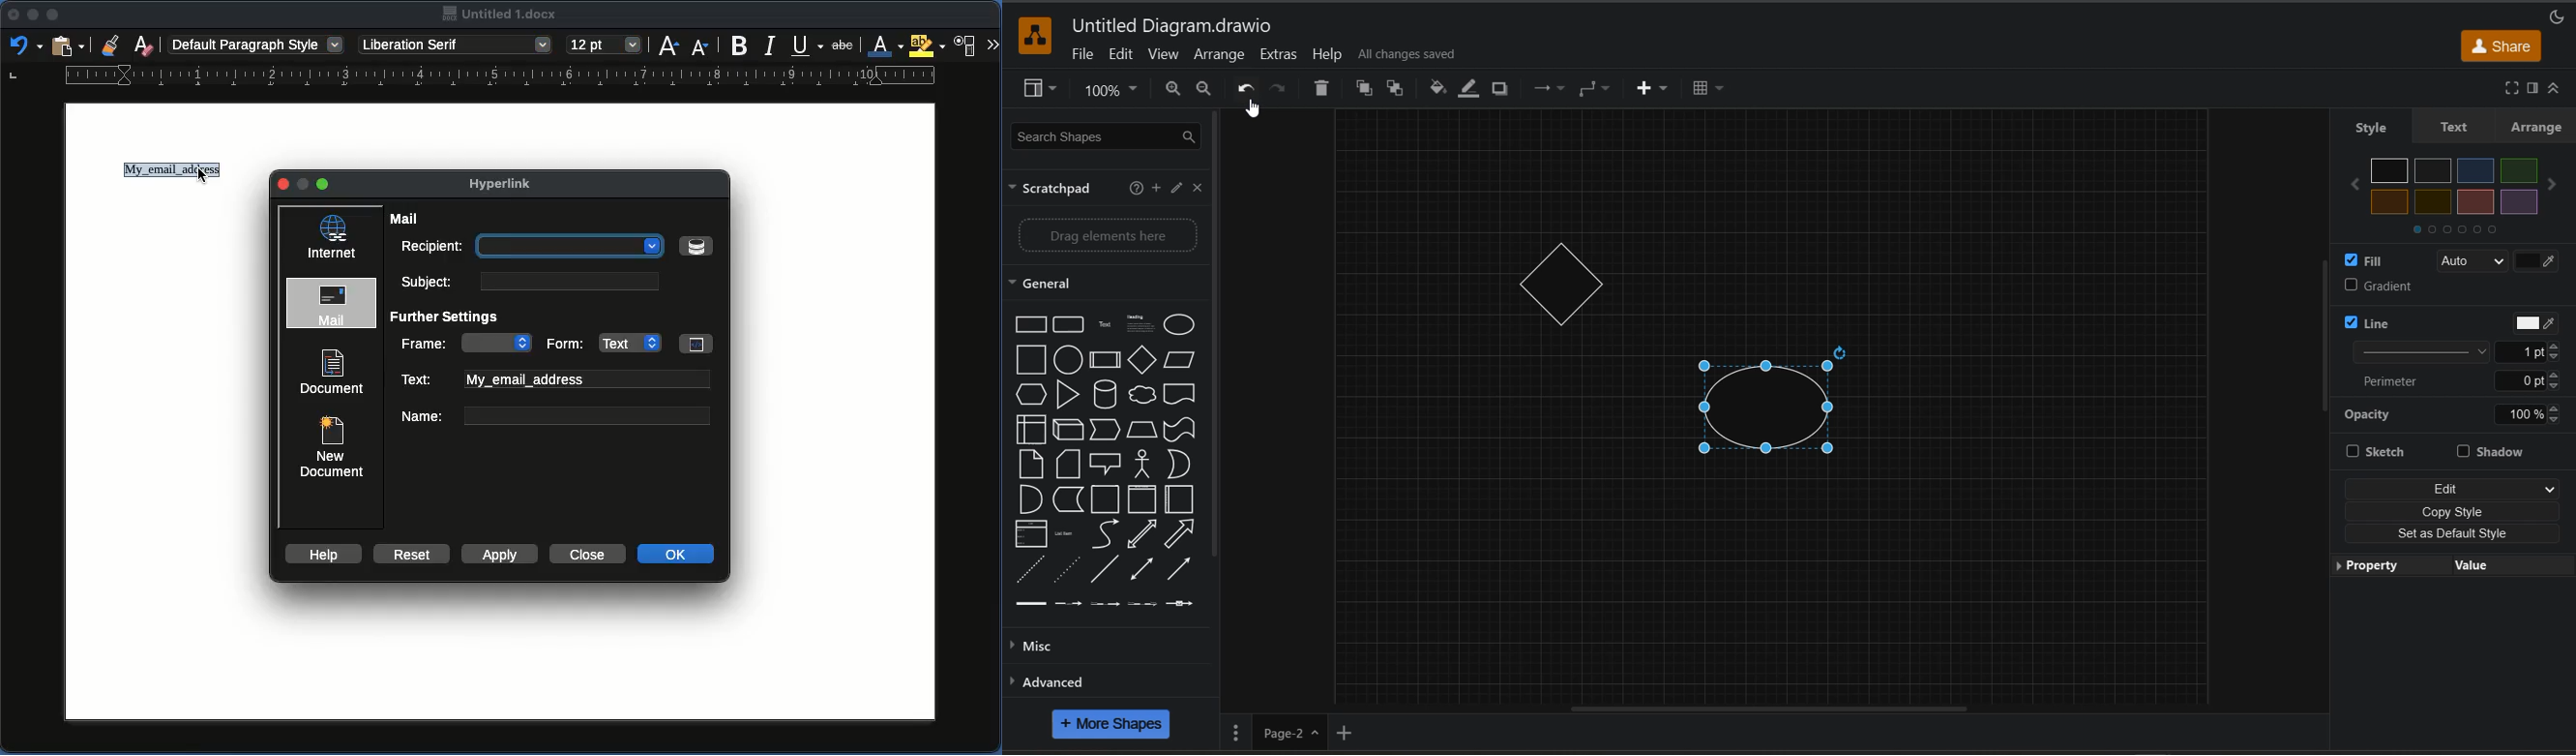 The width and height of the screenshot is (2576, 756). I want to click on Color 2, so click(2434, 172).